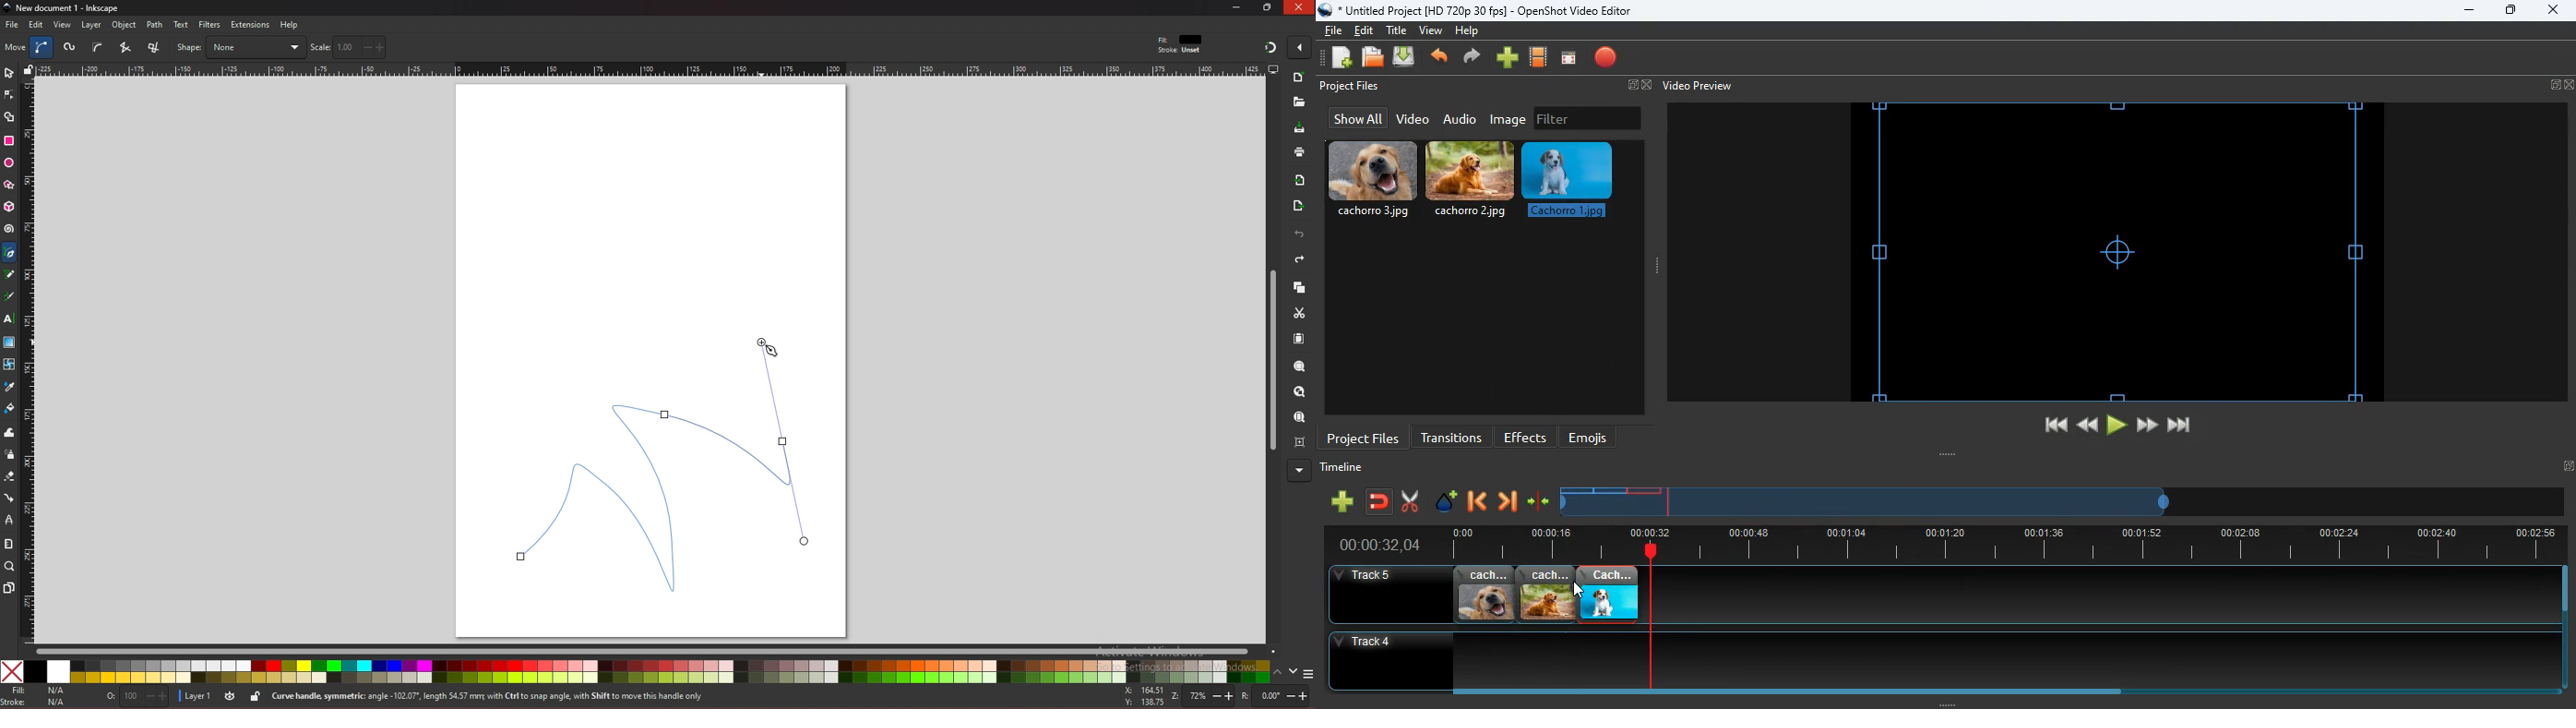  Describe the element at coordinates (10, 185) in the screenshot. I see `stars and polygons` at that location.